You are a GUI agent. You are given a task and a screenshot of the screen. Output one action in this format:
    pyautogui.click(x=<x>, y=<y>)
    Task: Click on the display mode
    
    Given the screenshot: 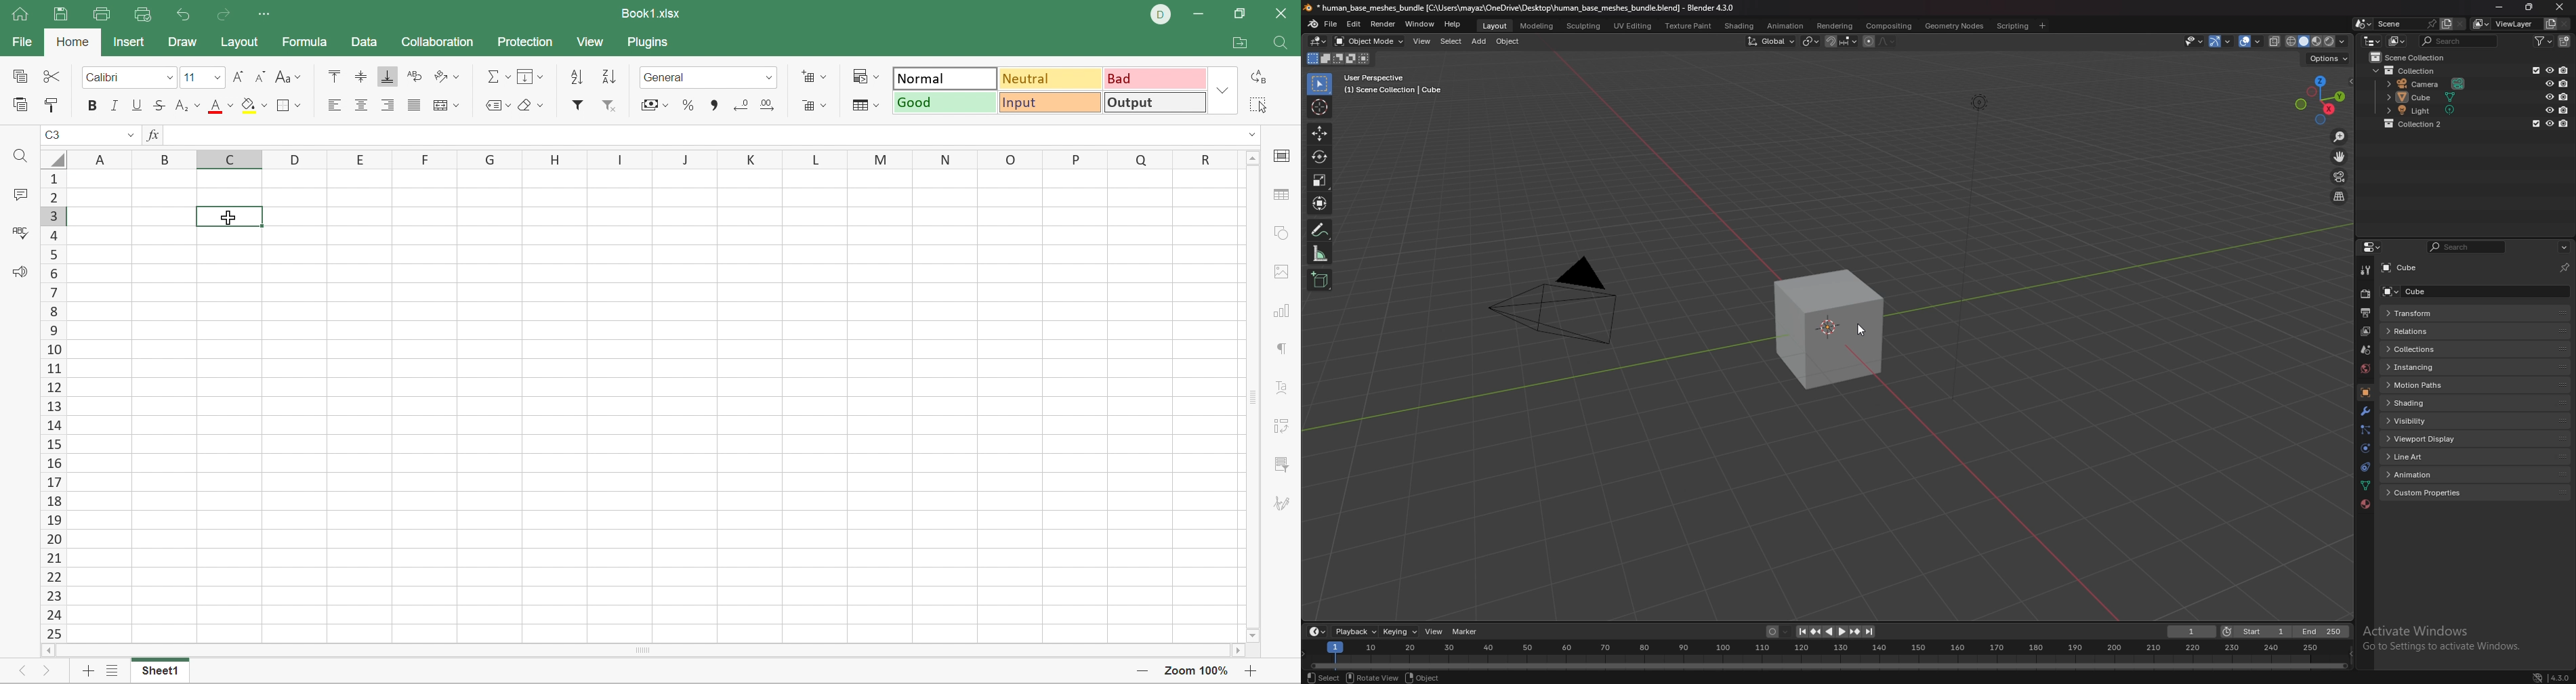 What is the action you would take?
    pyautogui.click(x=2399, y=41)
    